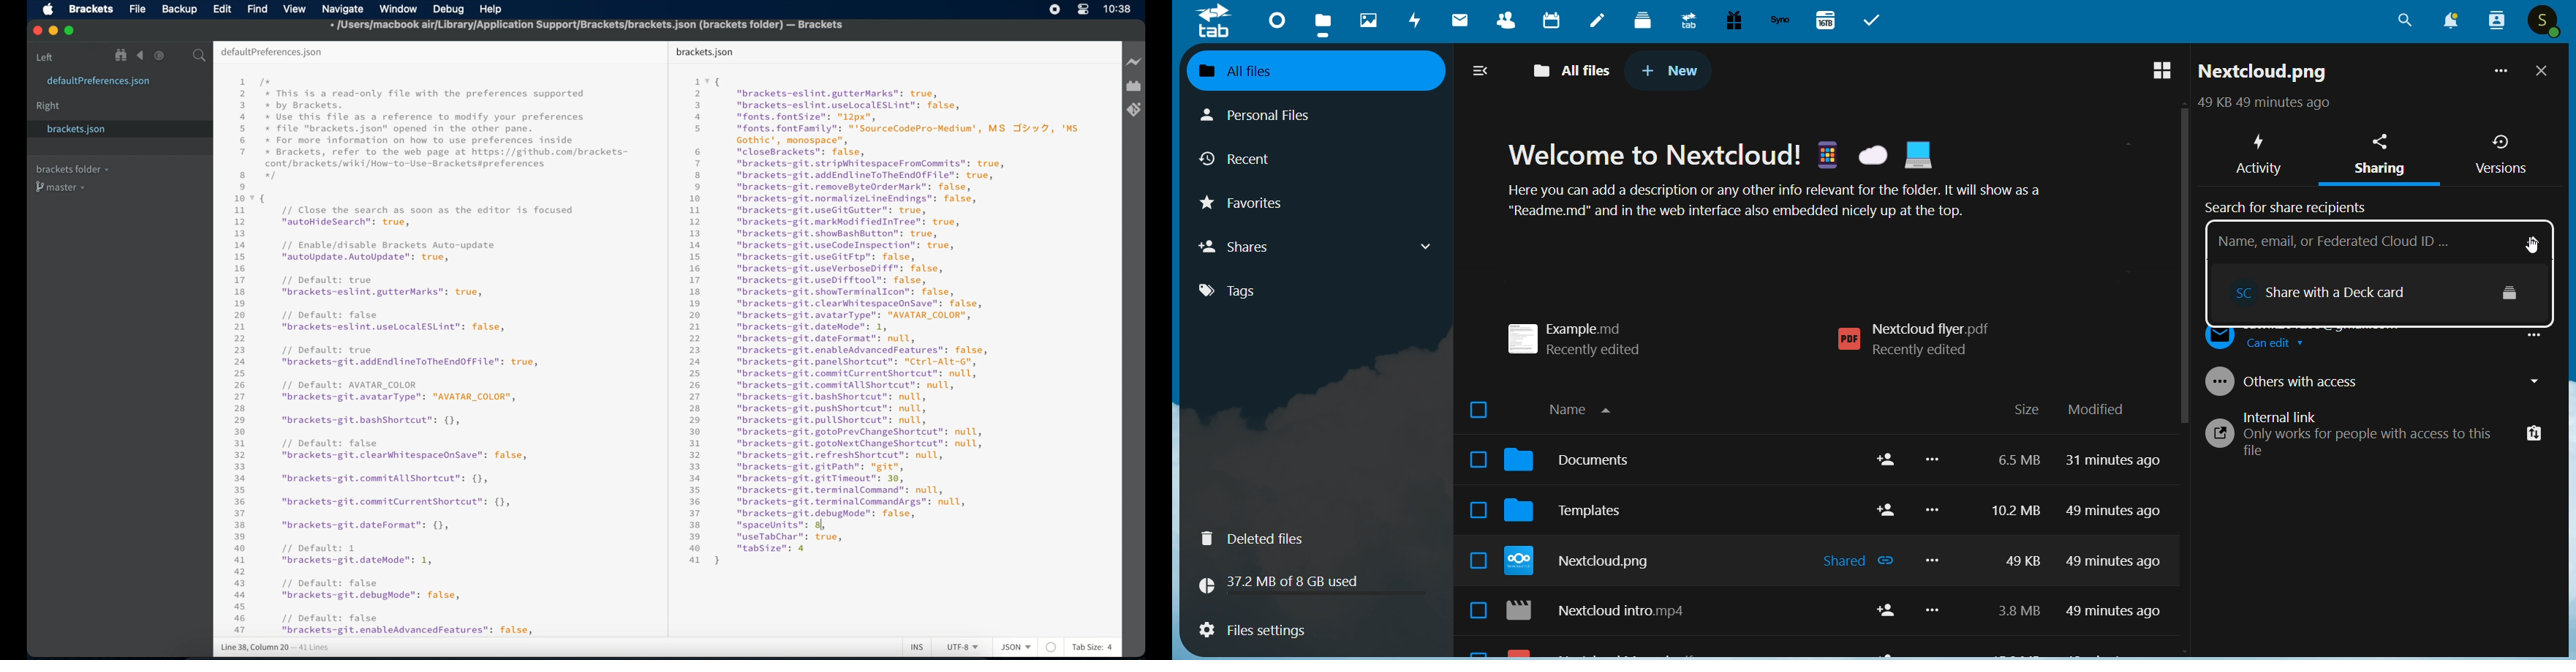  I want to click on templates, so click(1576, 515).